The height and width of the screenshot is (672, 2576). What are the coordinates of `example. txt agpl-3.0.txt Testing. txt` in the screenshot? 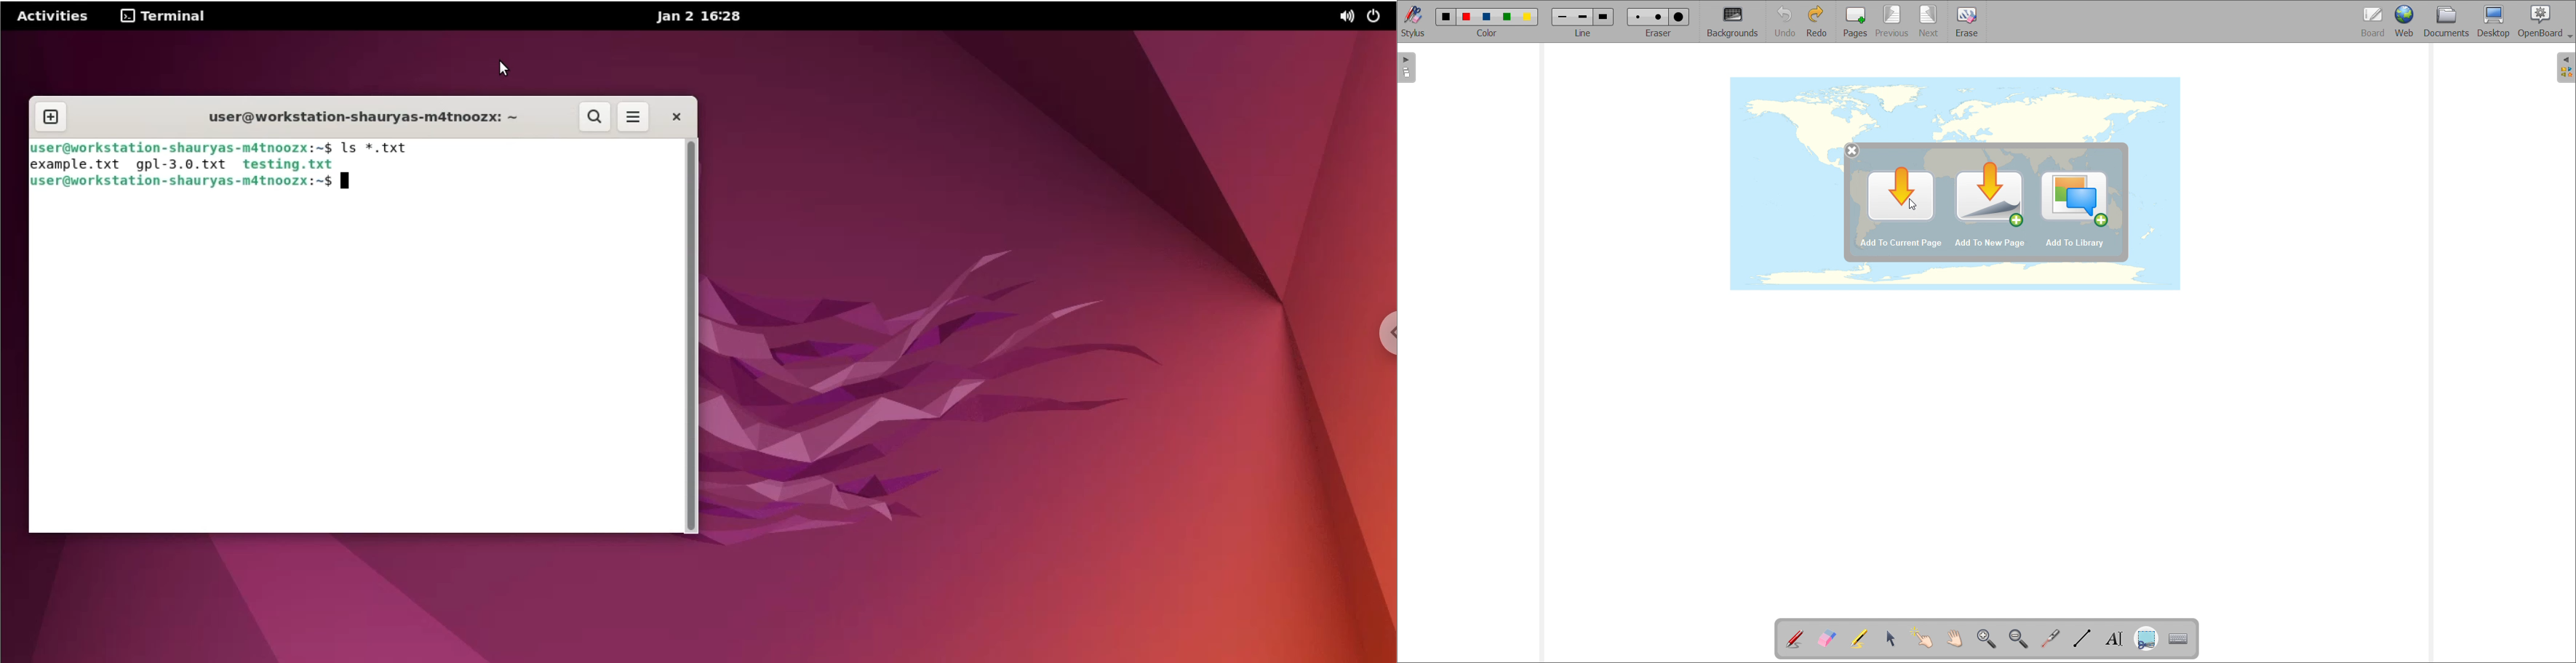 It's located at (183, 164).